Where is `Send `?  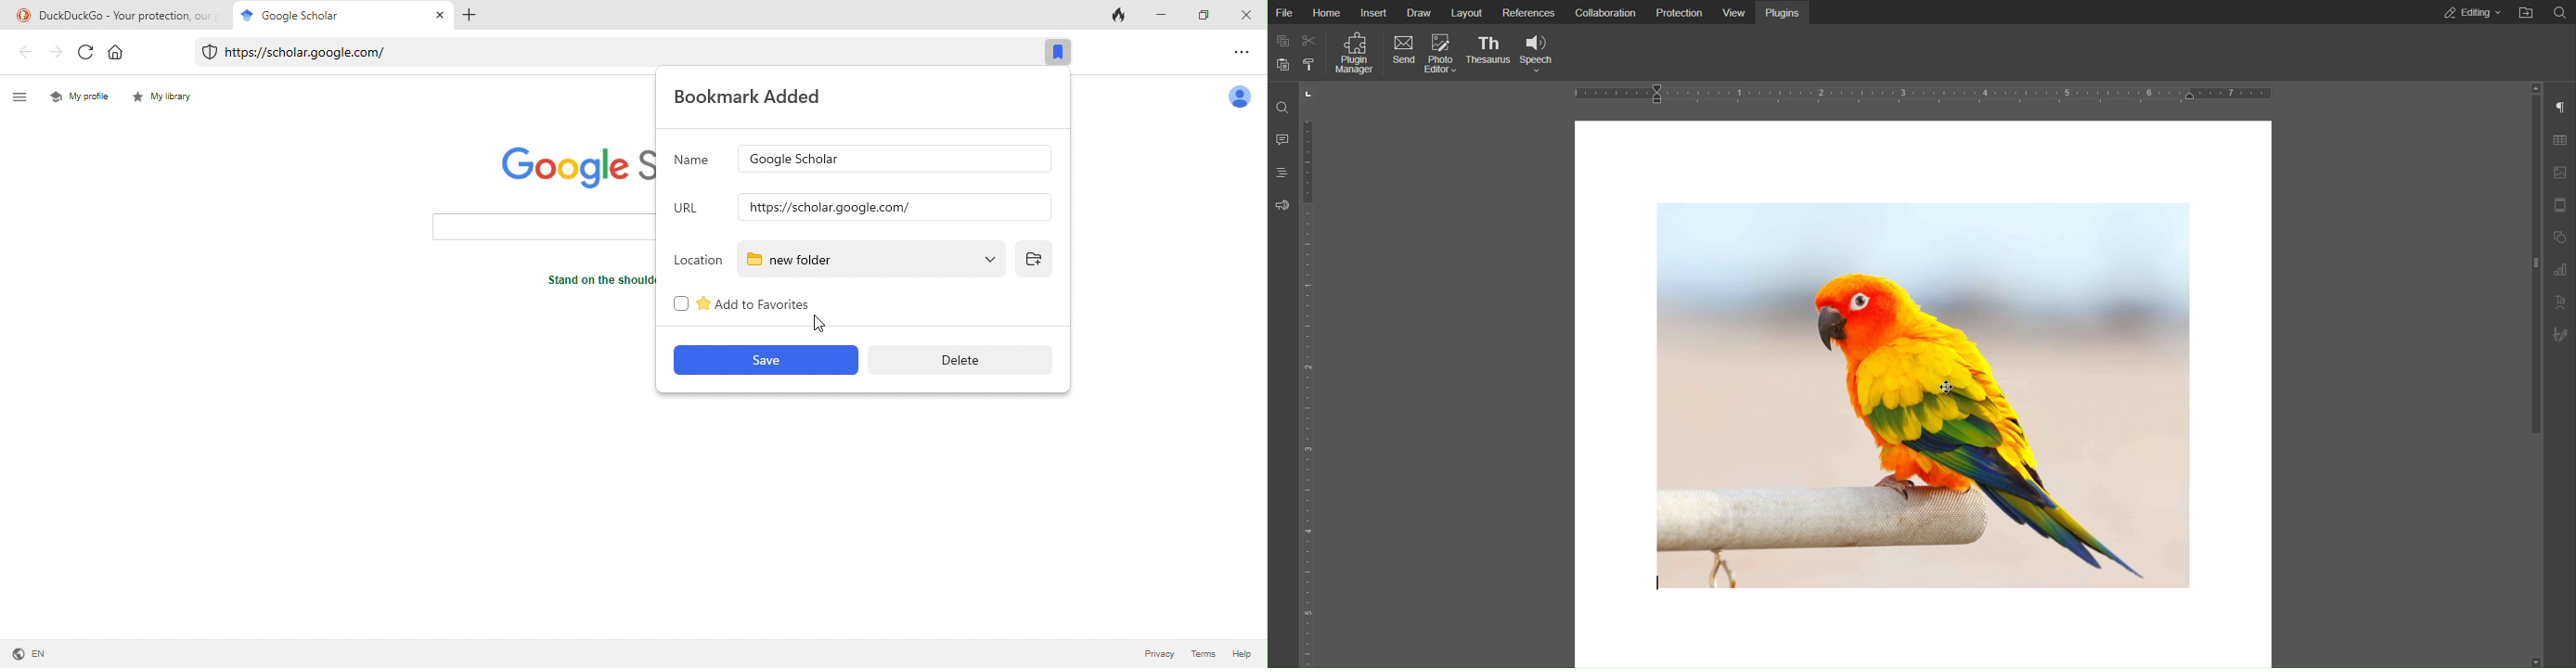
Send  is located at coordinates (1402, 53).